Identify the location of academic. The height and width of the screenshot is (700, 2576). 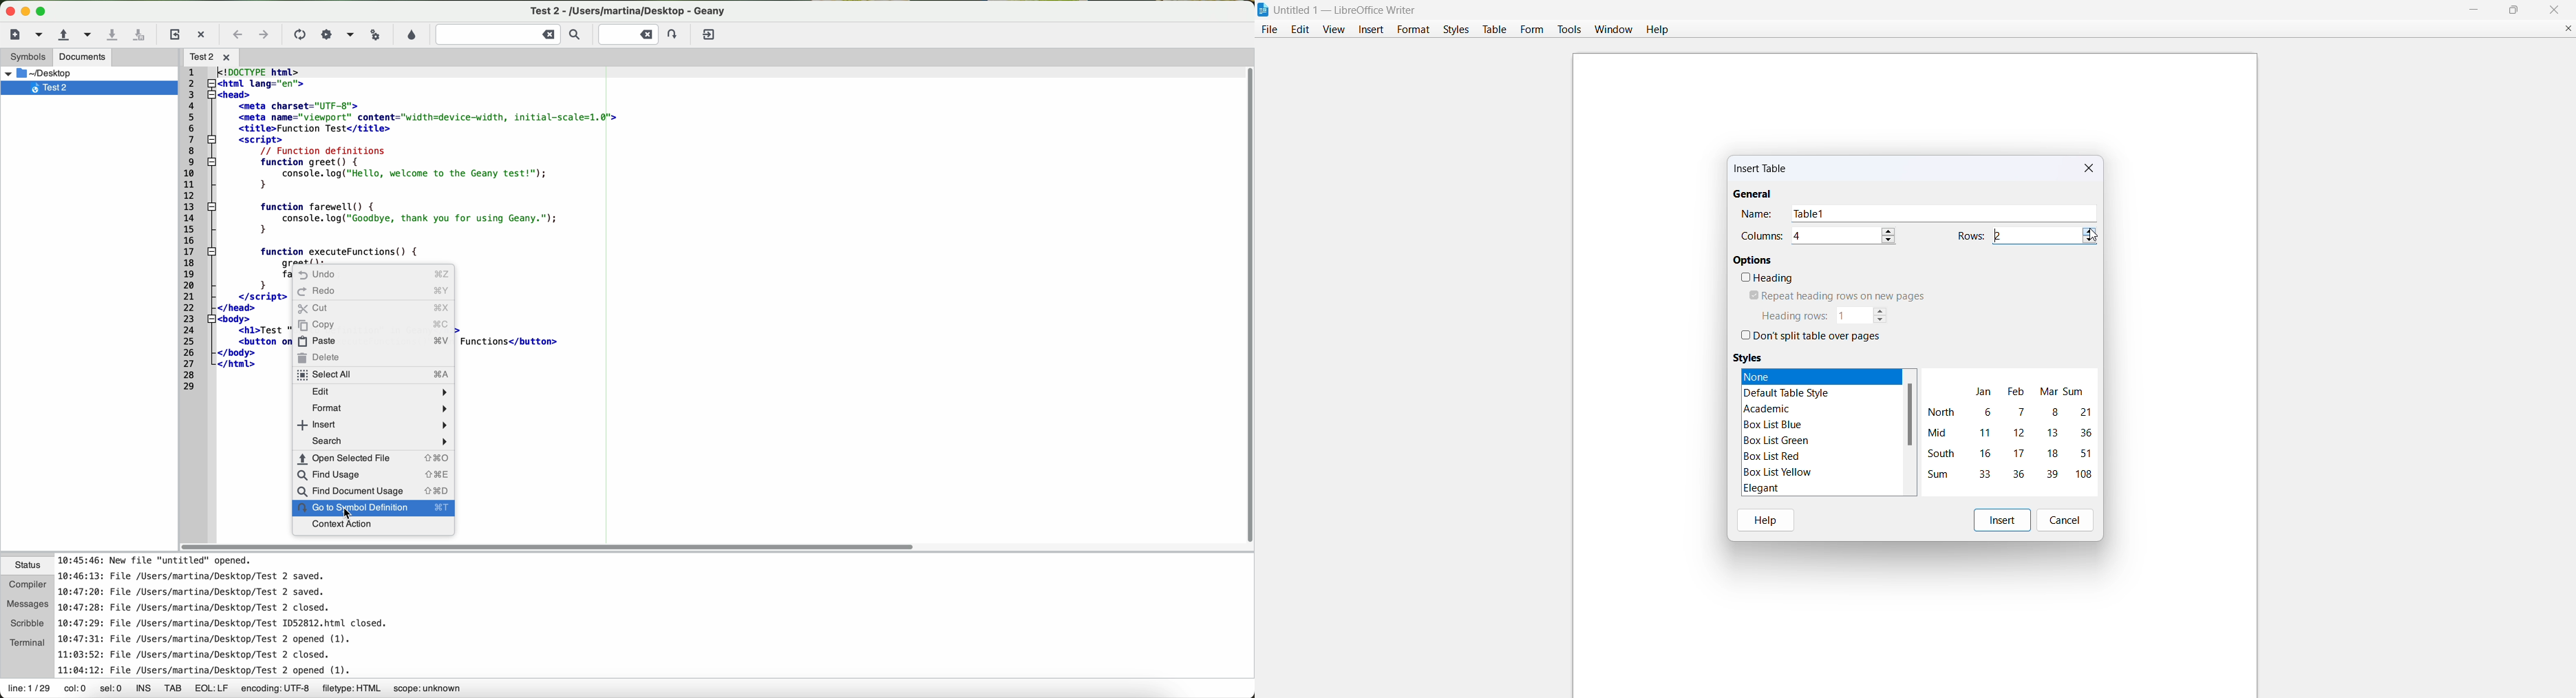
(1770, 408).